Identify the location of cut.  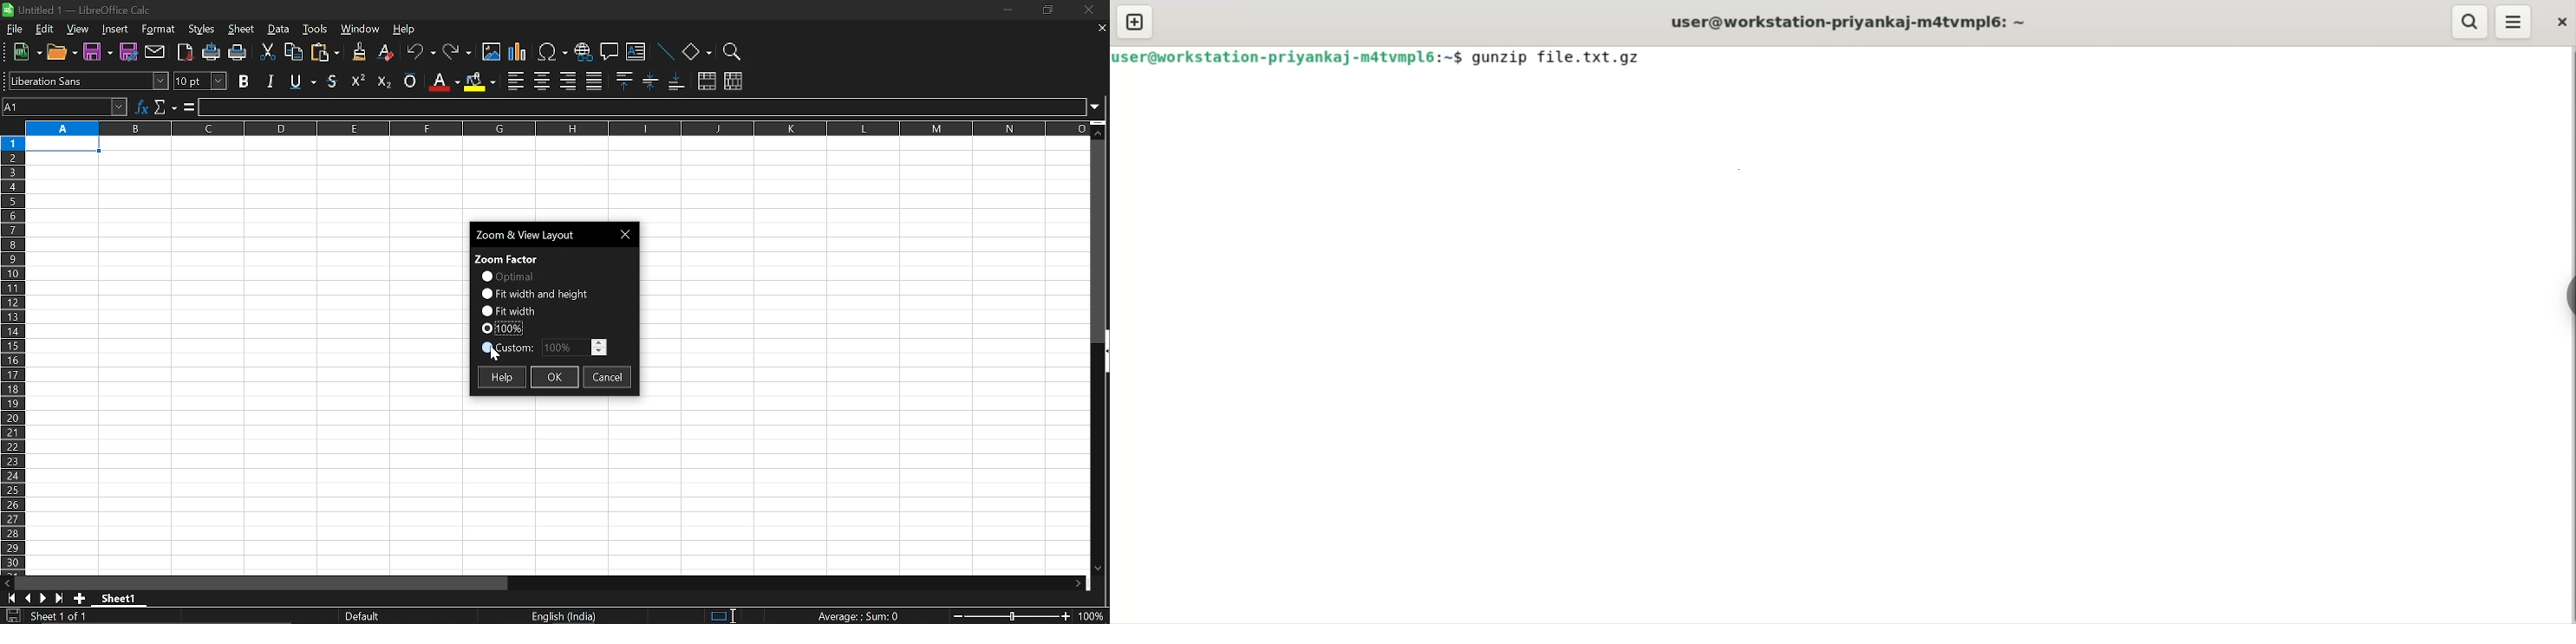
(266, 53).